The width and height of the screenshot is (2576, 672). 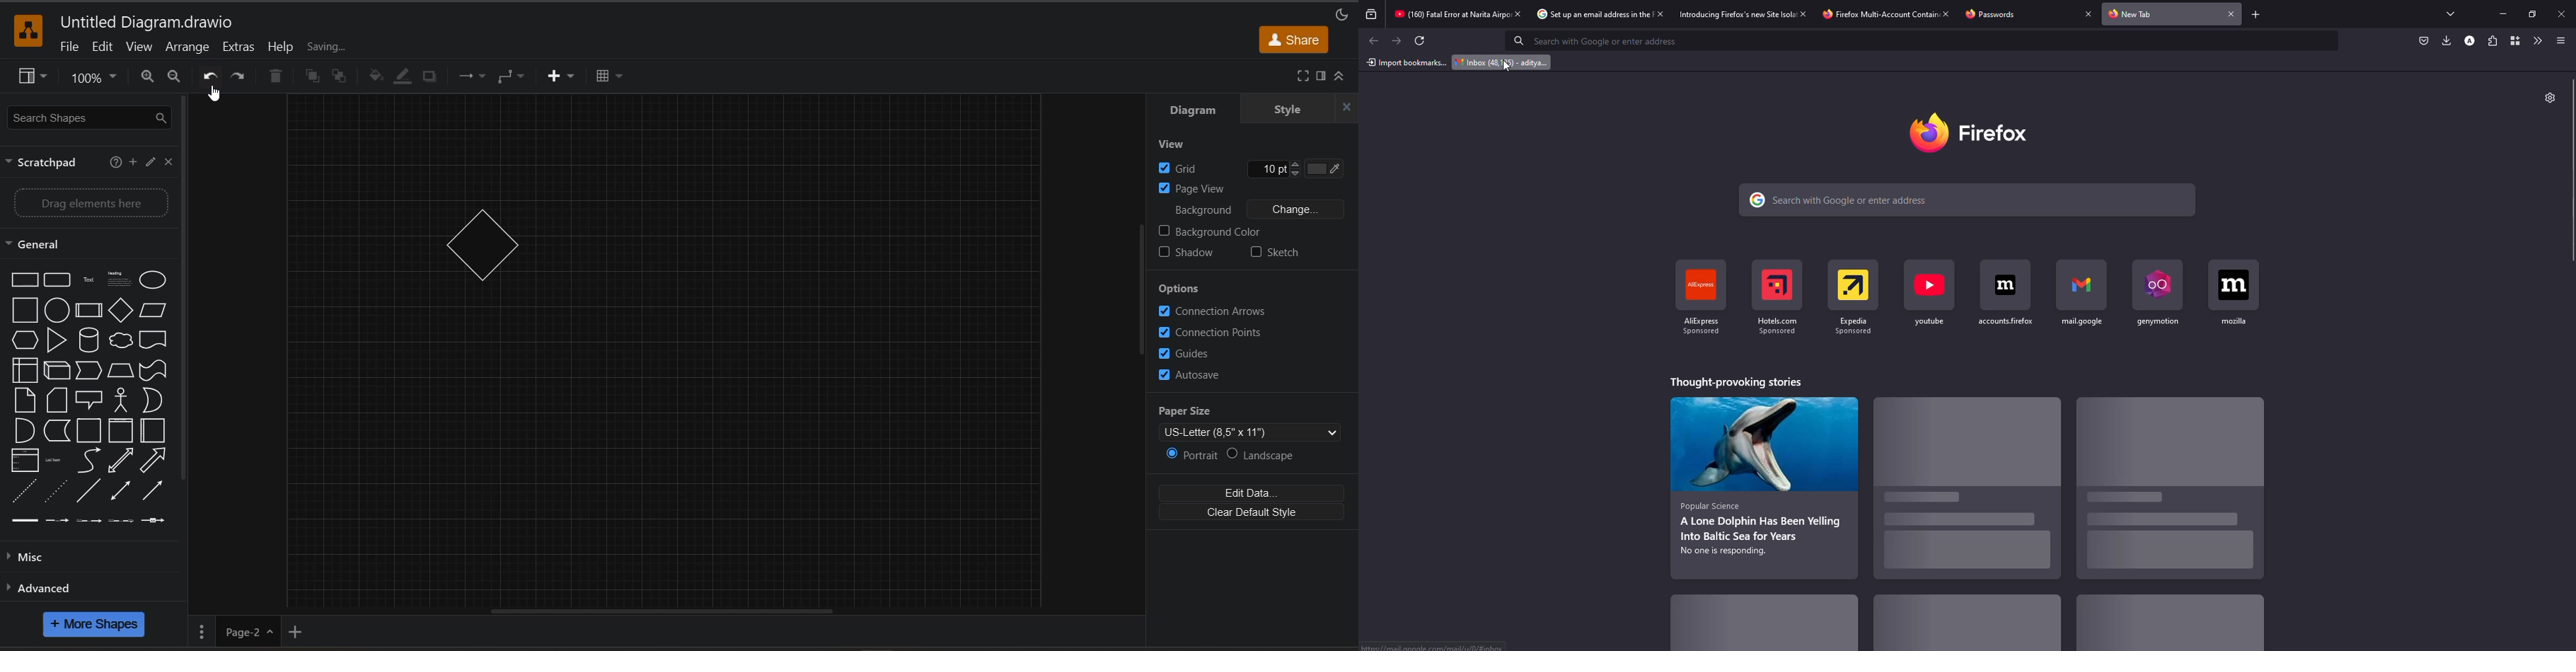 I want to click on forward, so click(x=1397, y=41).